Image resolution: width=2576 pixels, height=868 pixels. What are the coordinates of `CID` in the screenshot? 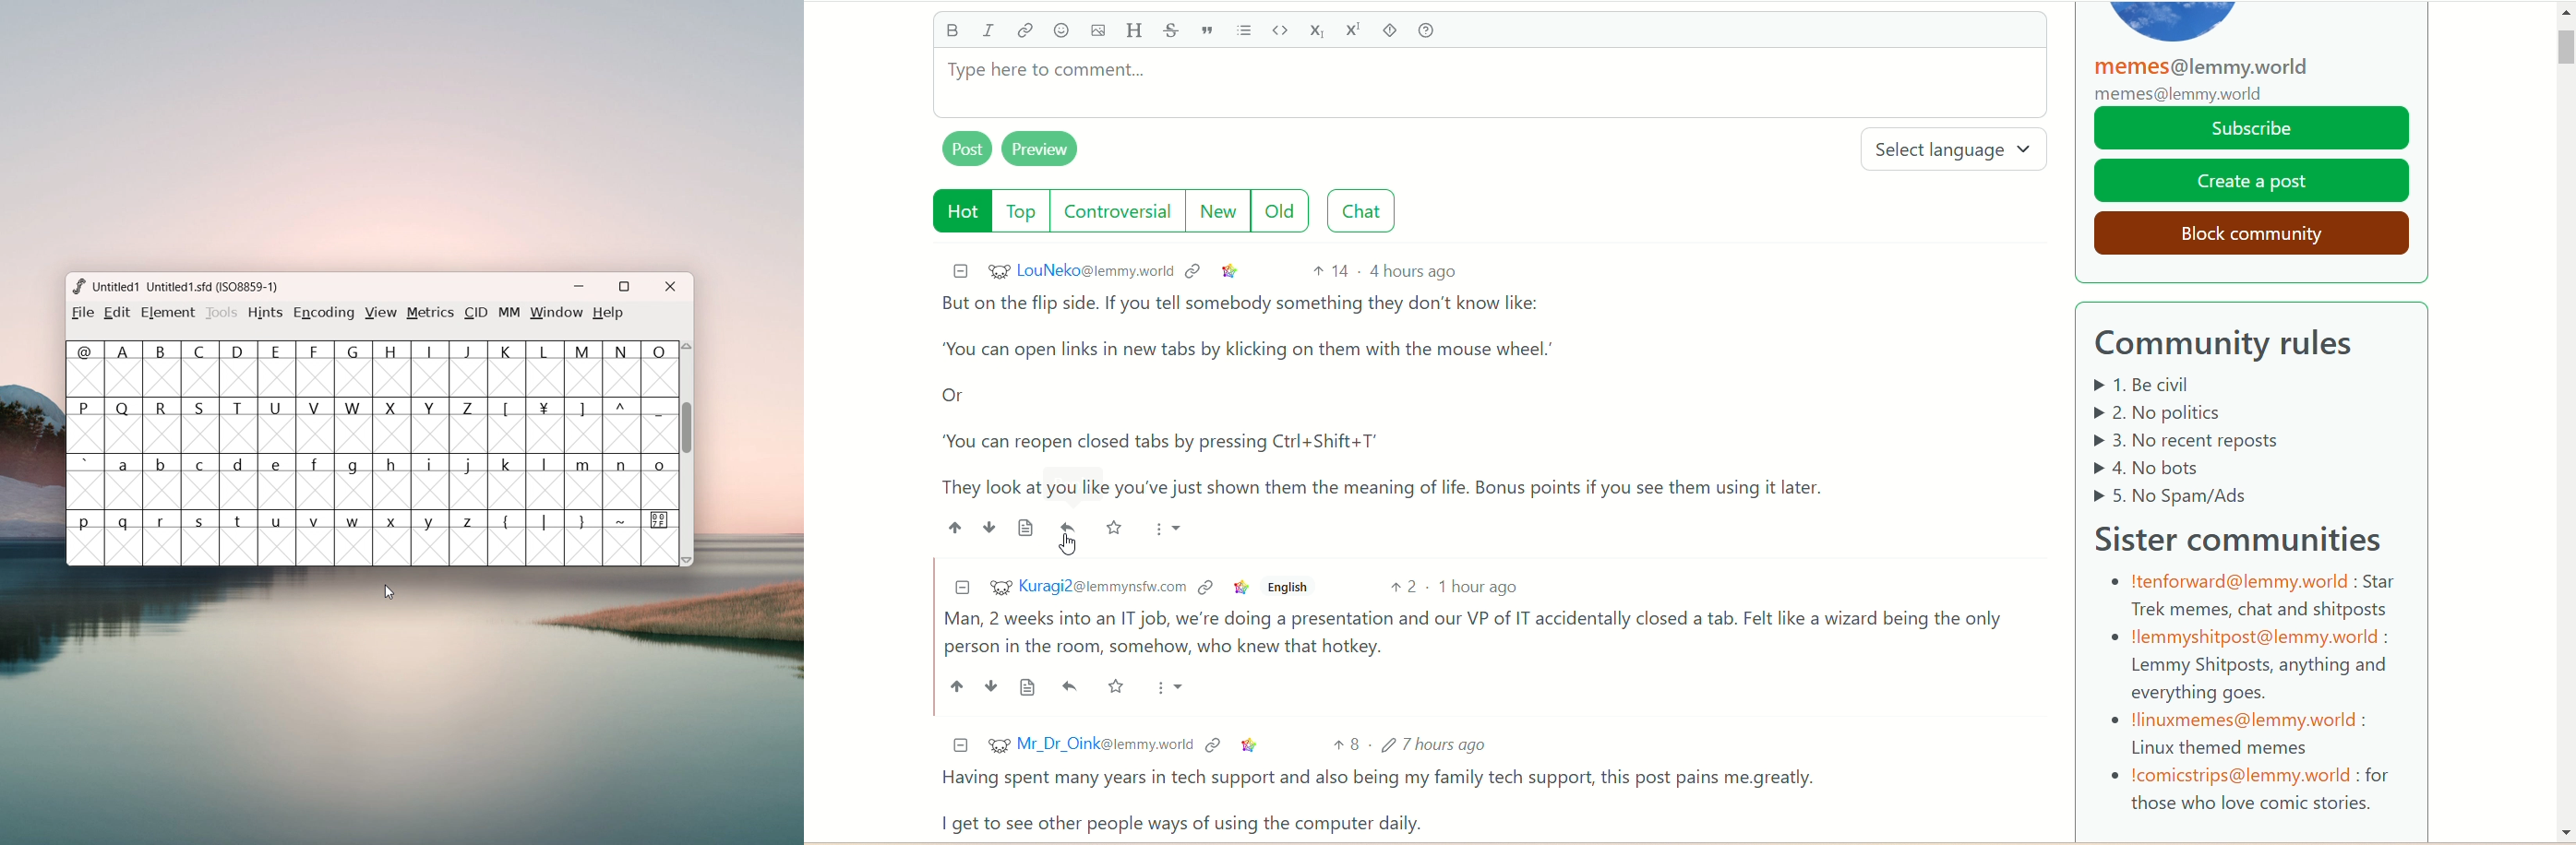 It's located at (477, 313).